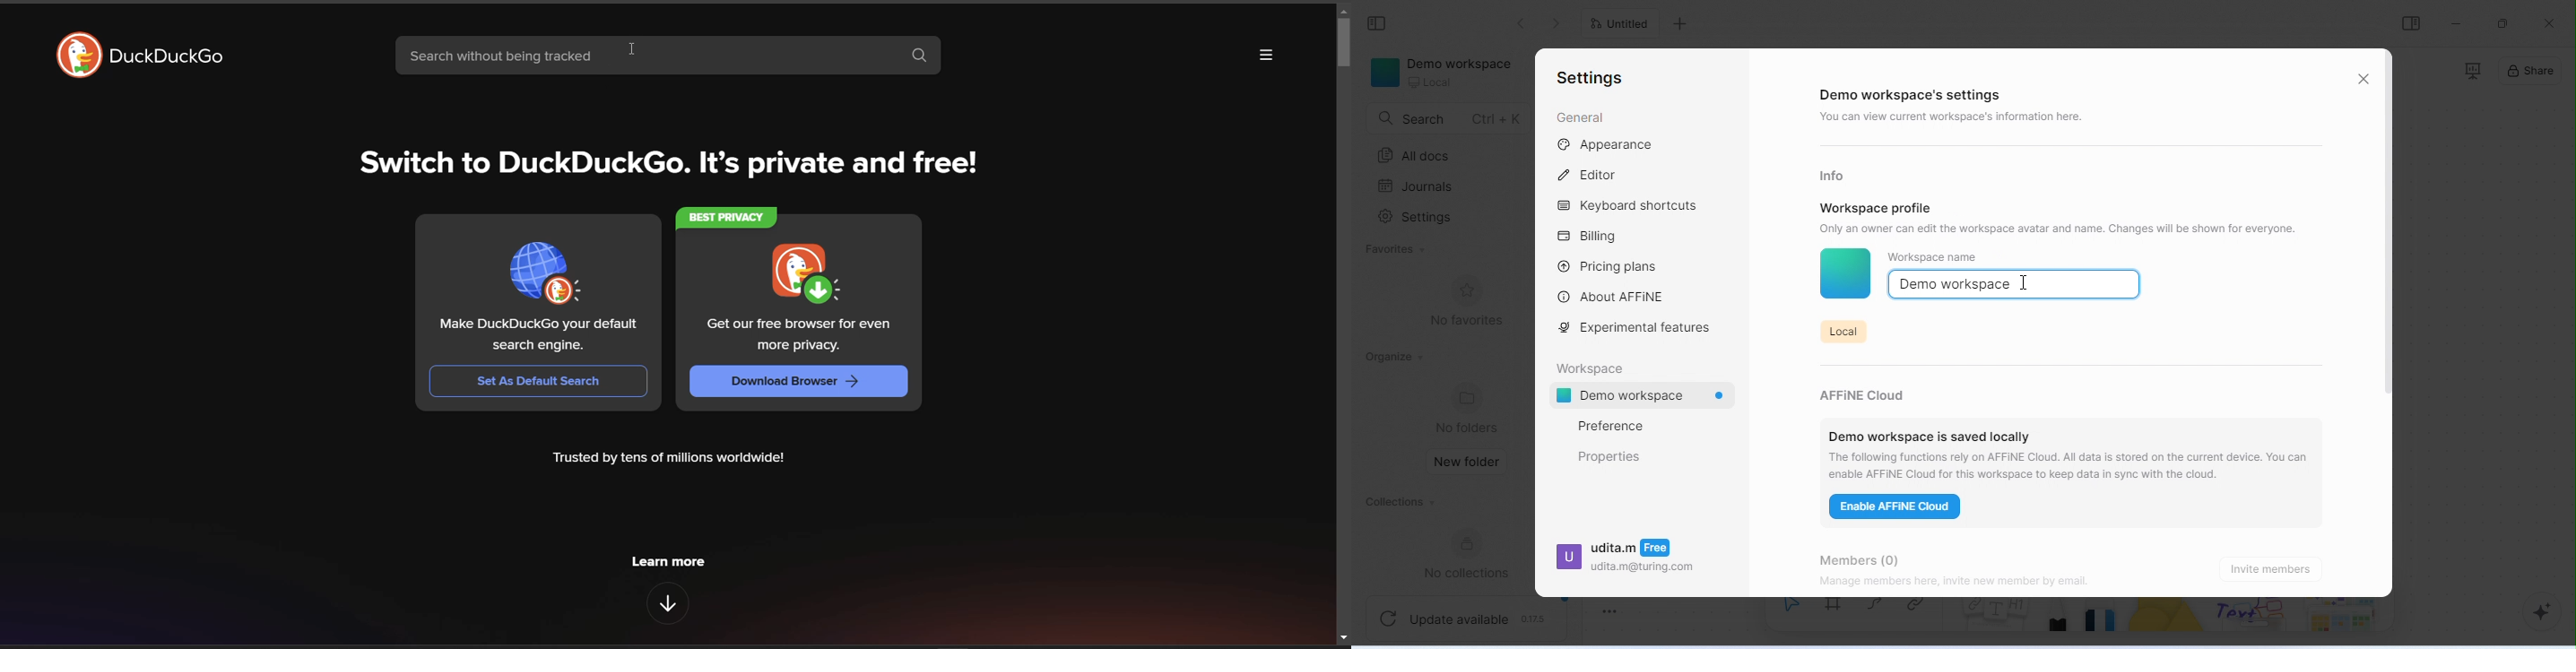  Describe the element at coordinates (2340, 617) in the screenshot. I see `arrows and more` at that location.